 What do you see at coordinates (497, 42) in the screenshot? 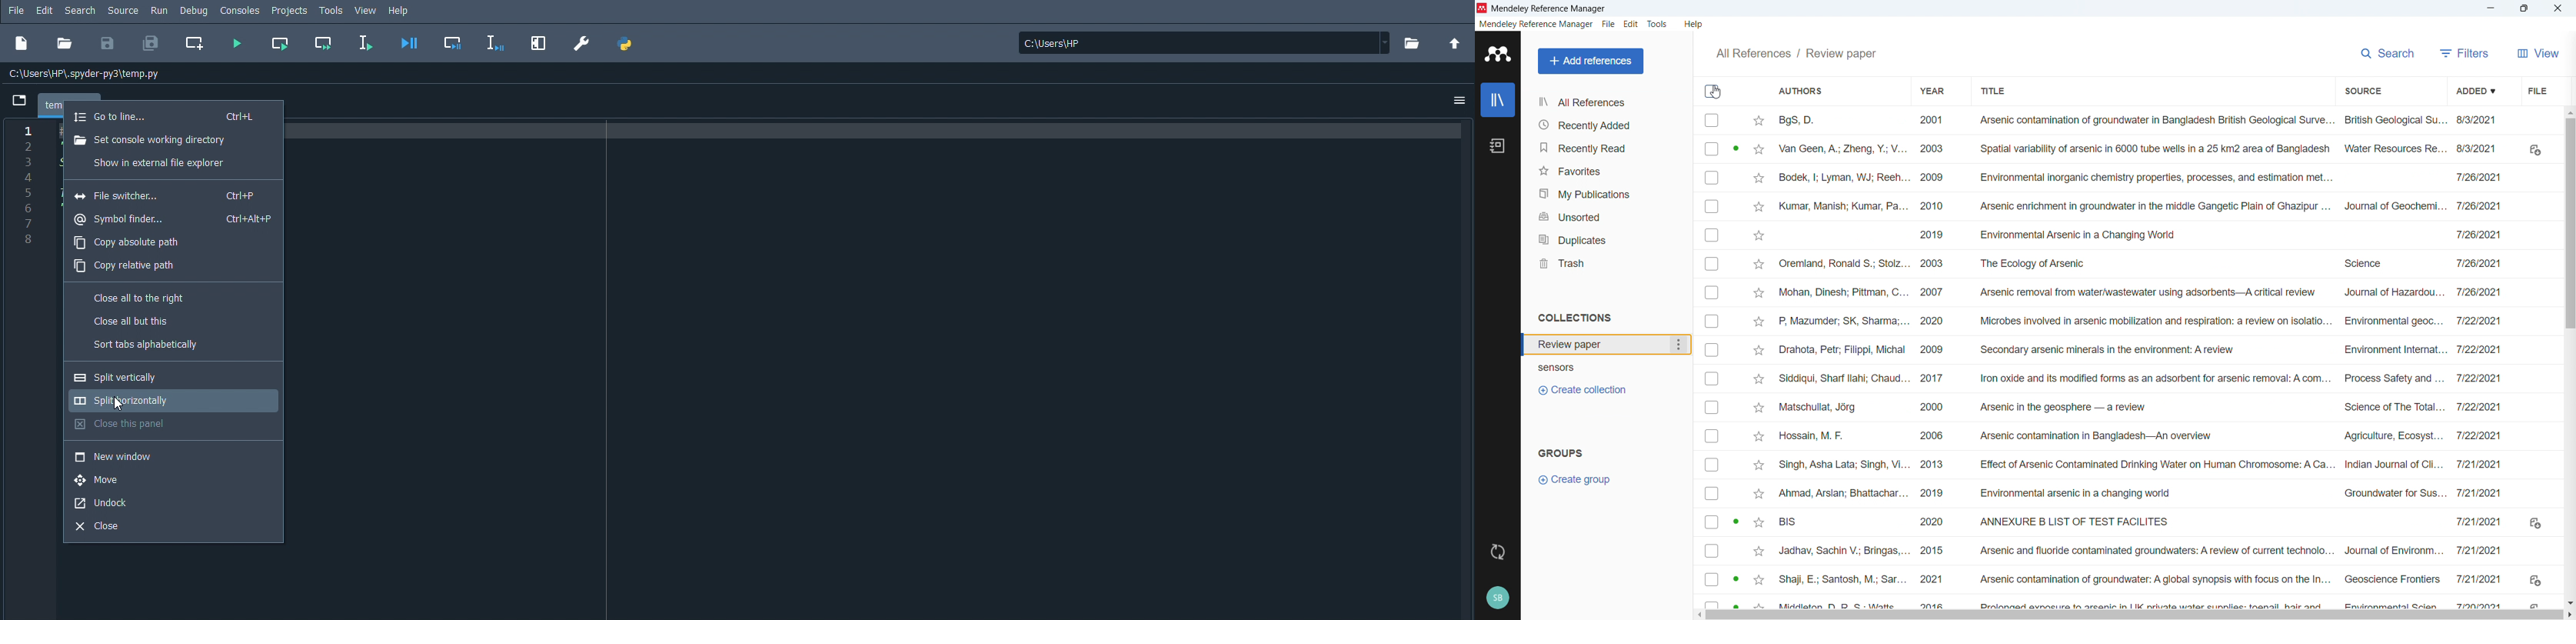
I see `Debug selection or current line` at bounding box center [497, 42].